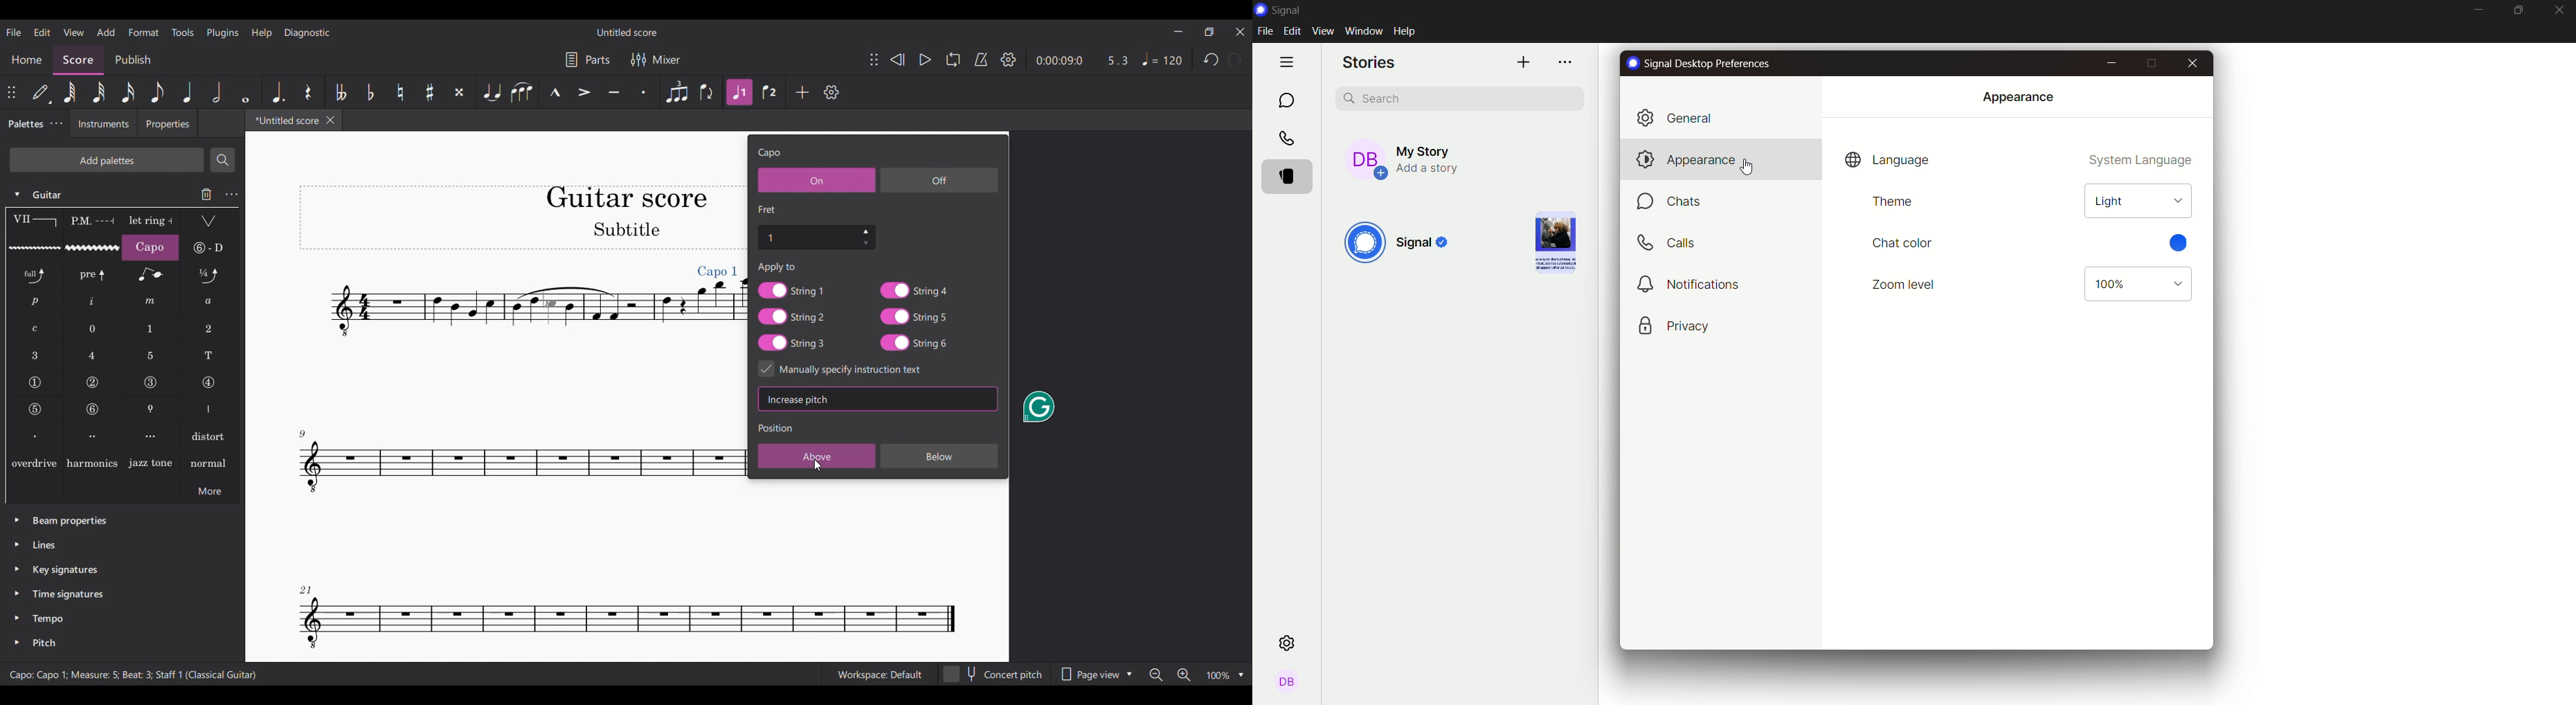  I want to click on Format menu, so click(144, 32).